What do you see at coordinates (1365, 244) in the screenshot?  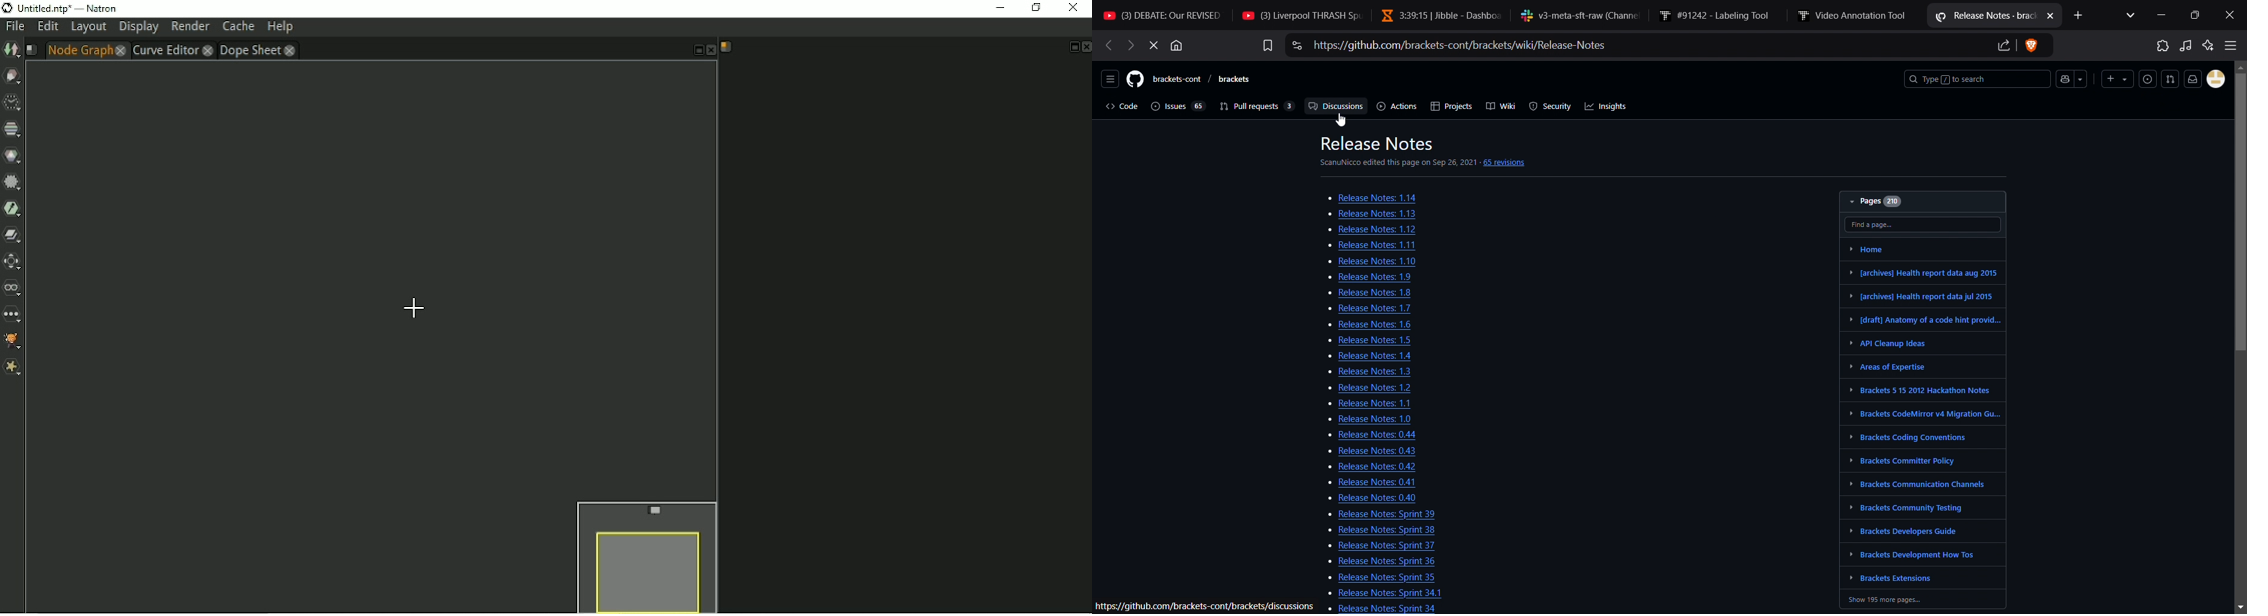 I see `eo Release Notes: 1.11` at bounding box center [1365, 244].